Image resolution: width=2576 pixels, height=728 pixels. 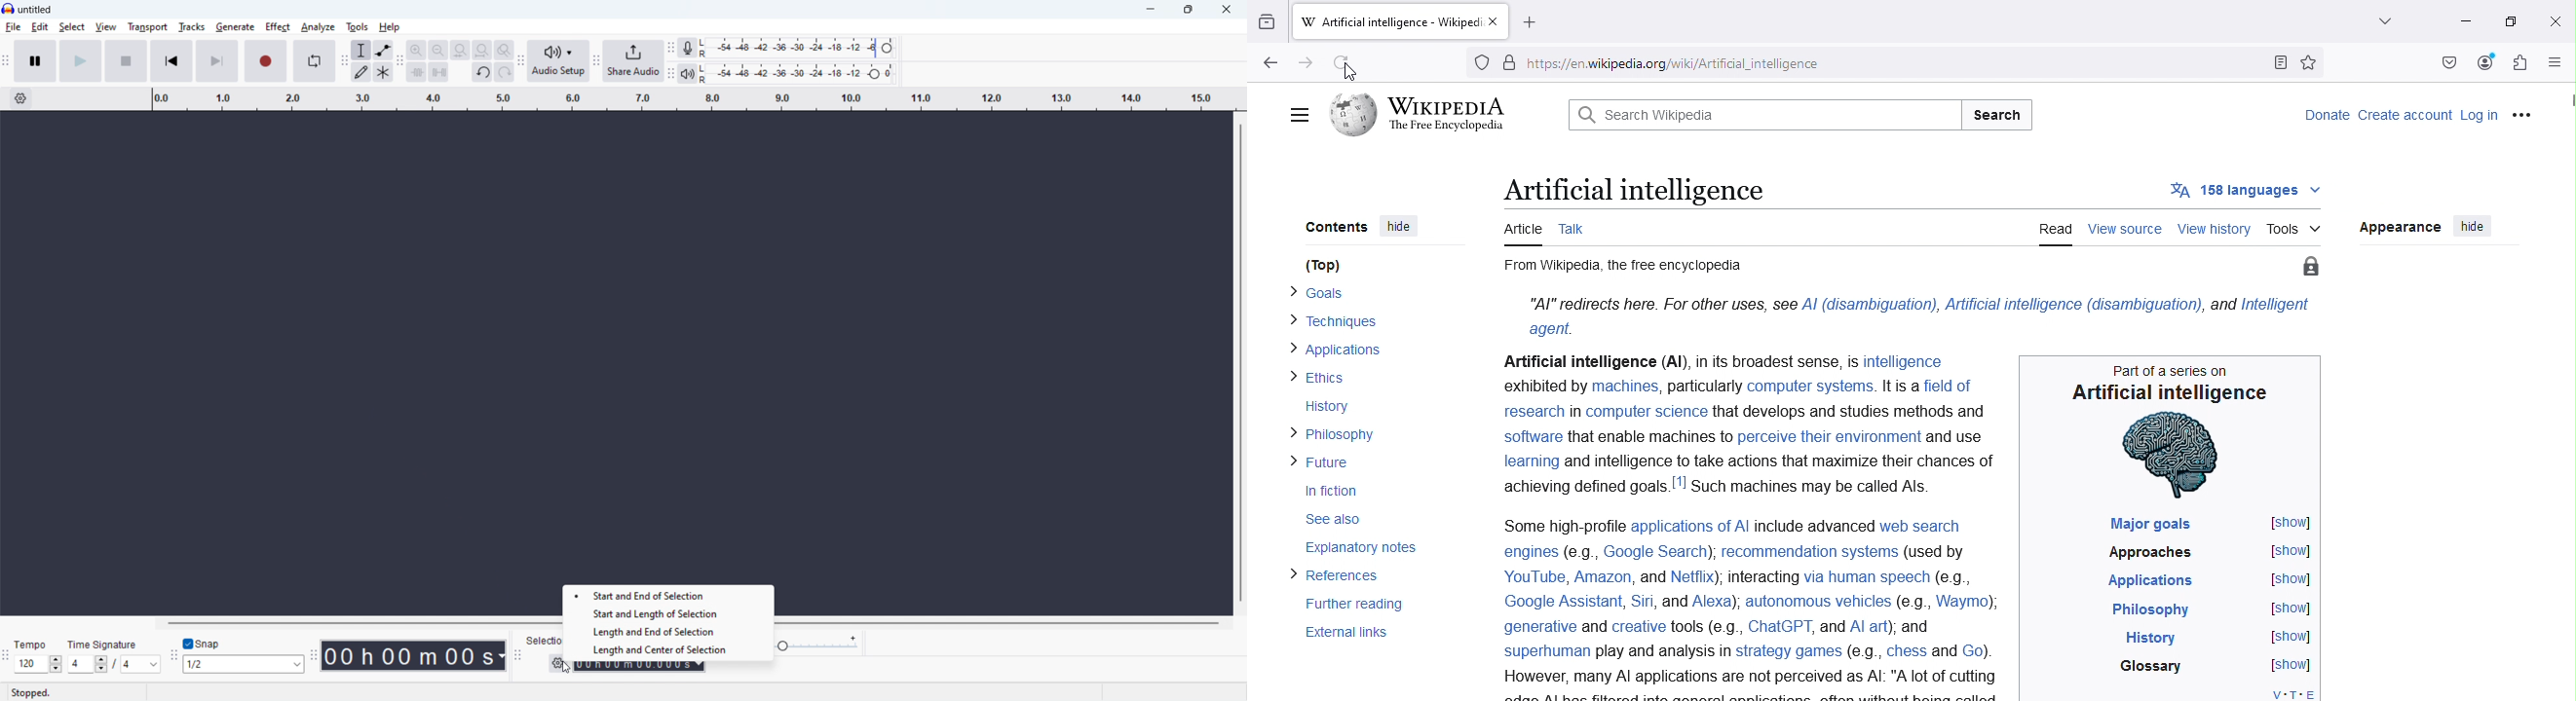 I want to click on W Artificial intelligence - Wikiped:, so click(x=1385, y=22).